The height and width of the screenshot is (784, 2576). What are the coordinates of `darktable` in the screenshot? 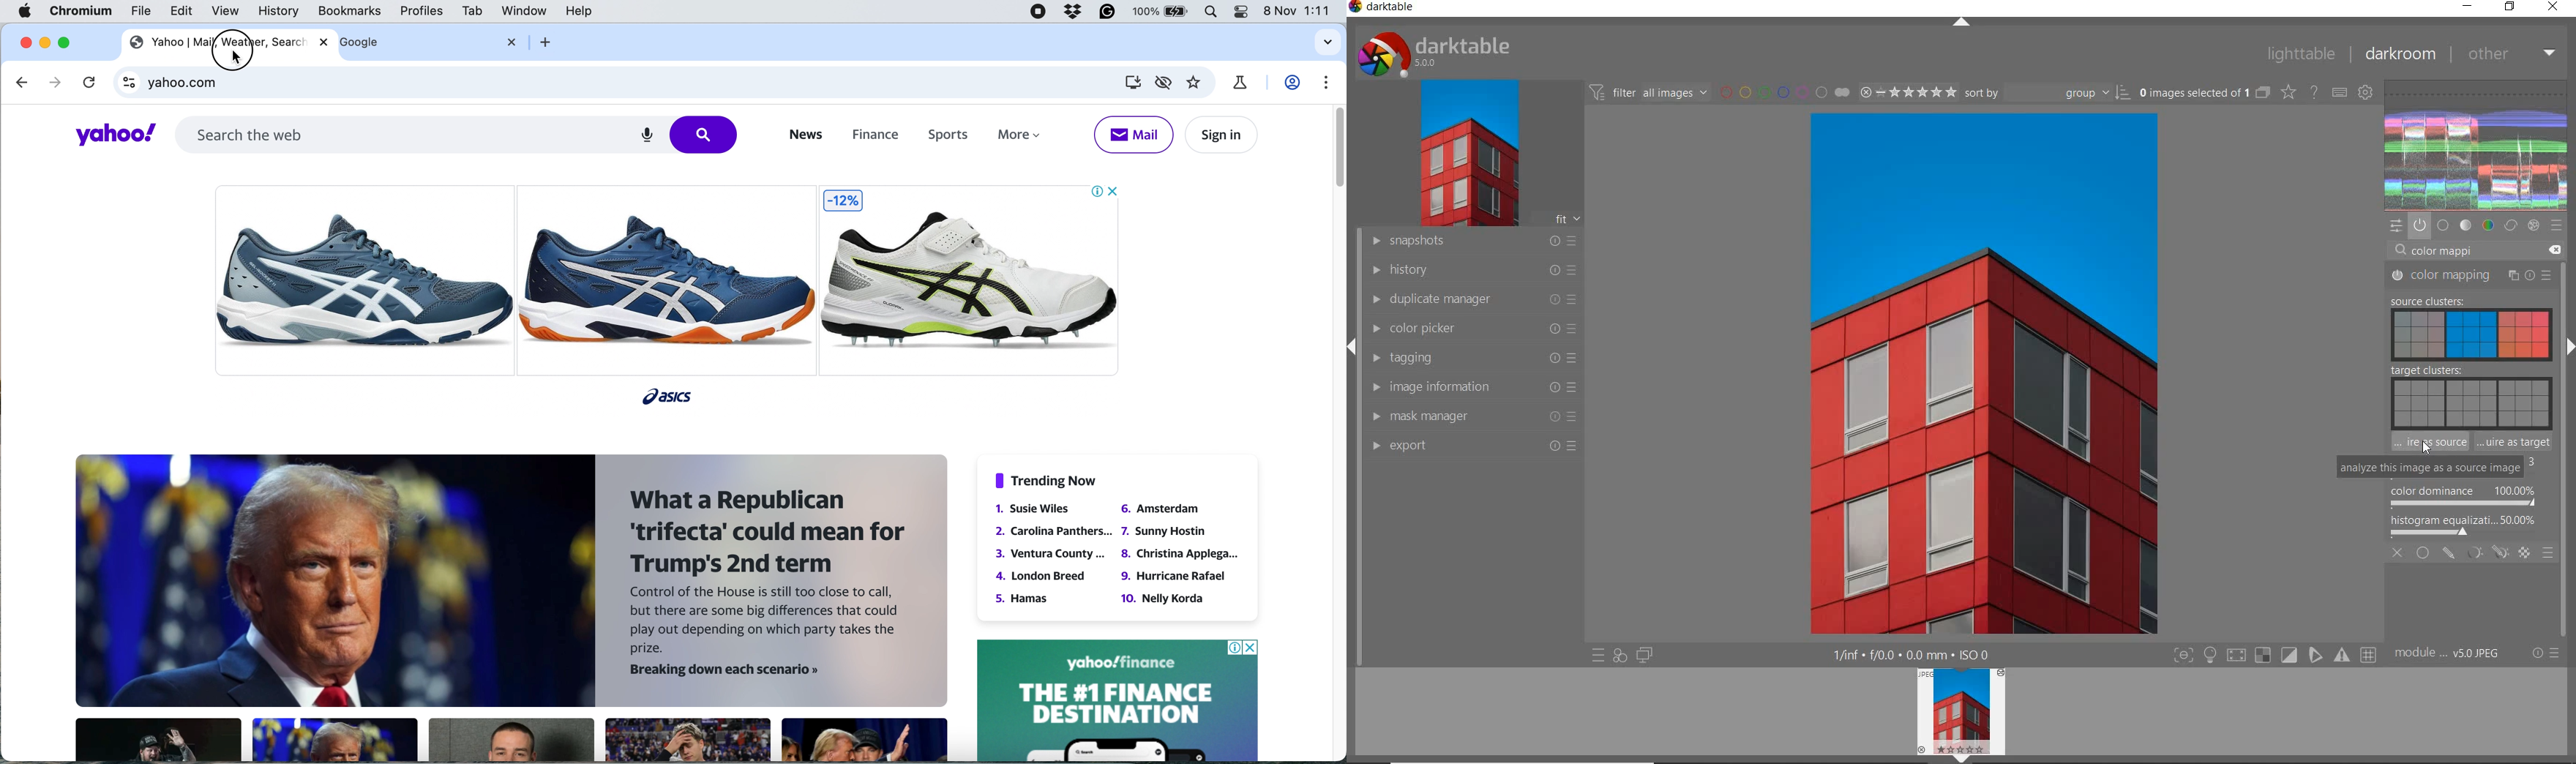 It's located at (1449, 50).